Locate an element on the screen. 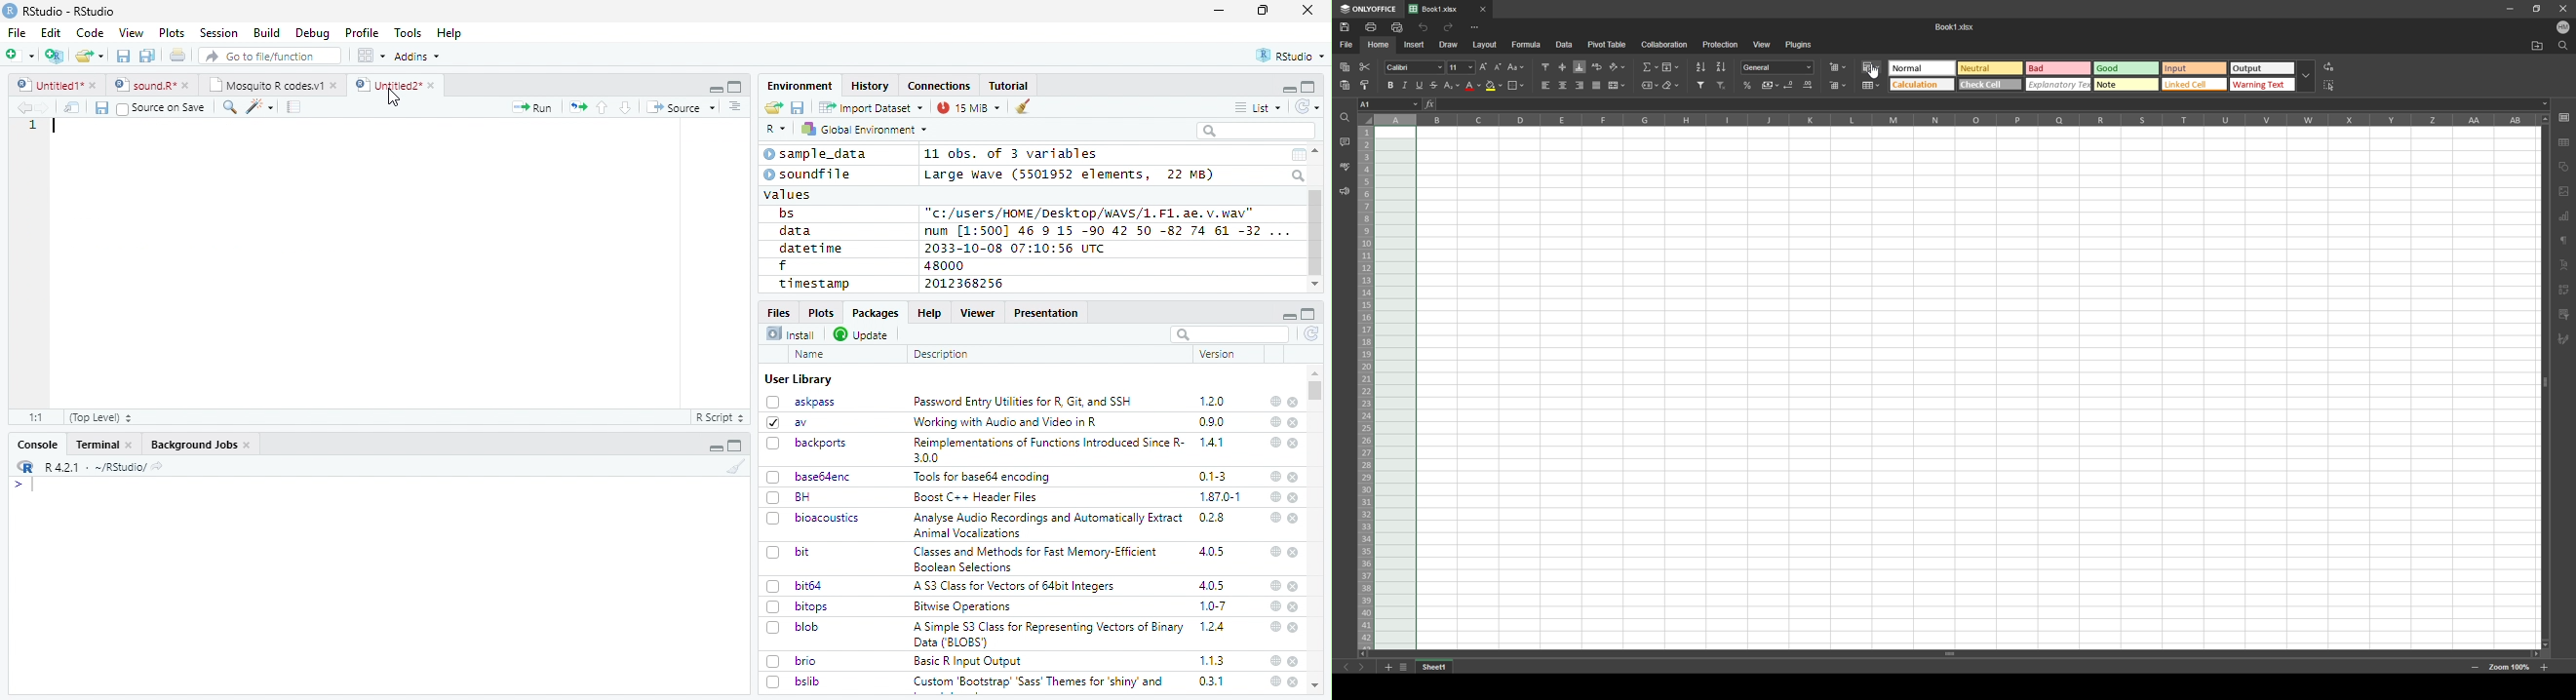  (Top Level) is located at coordinates (99, 417).